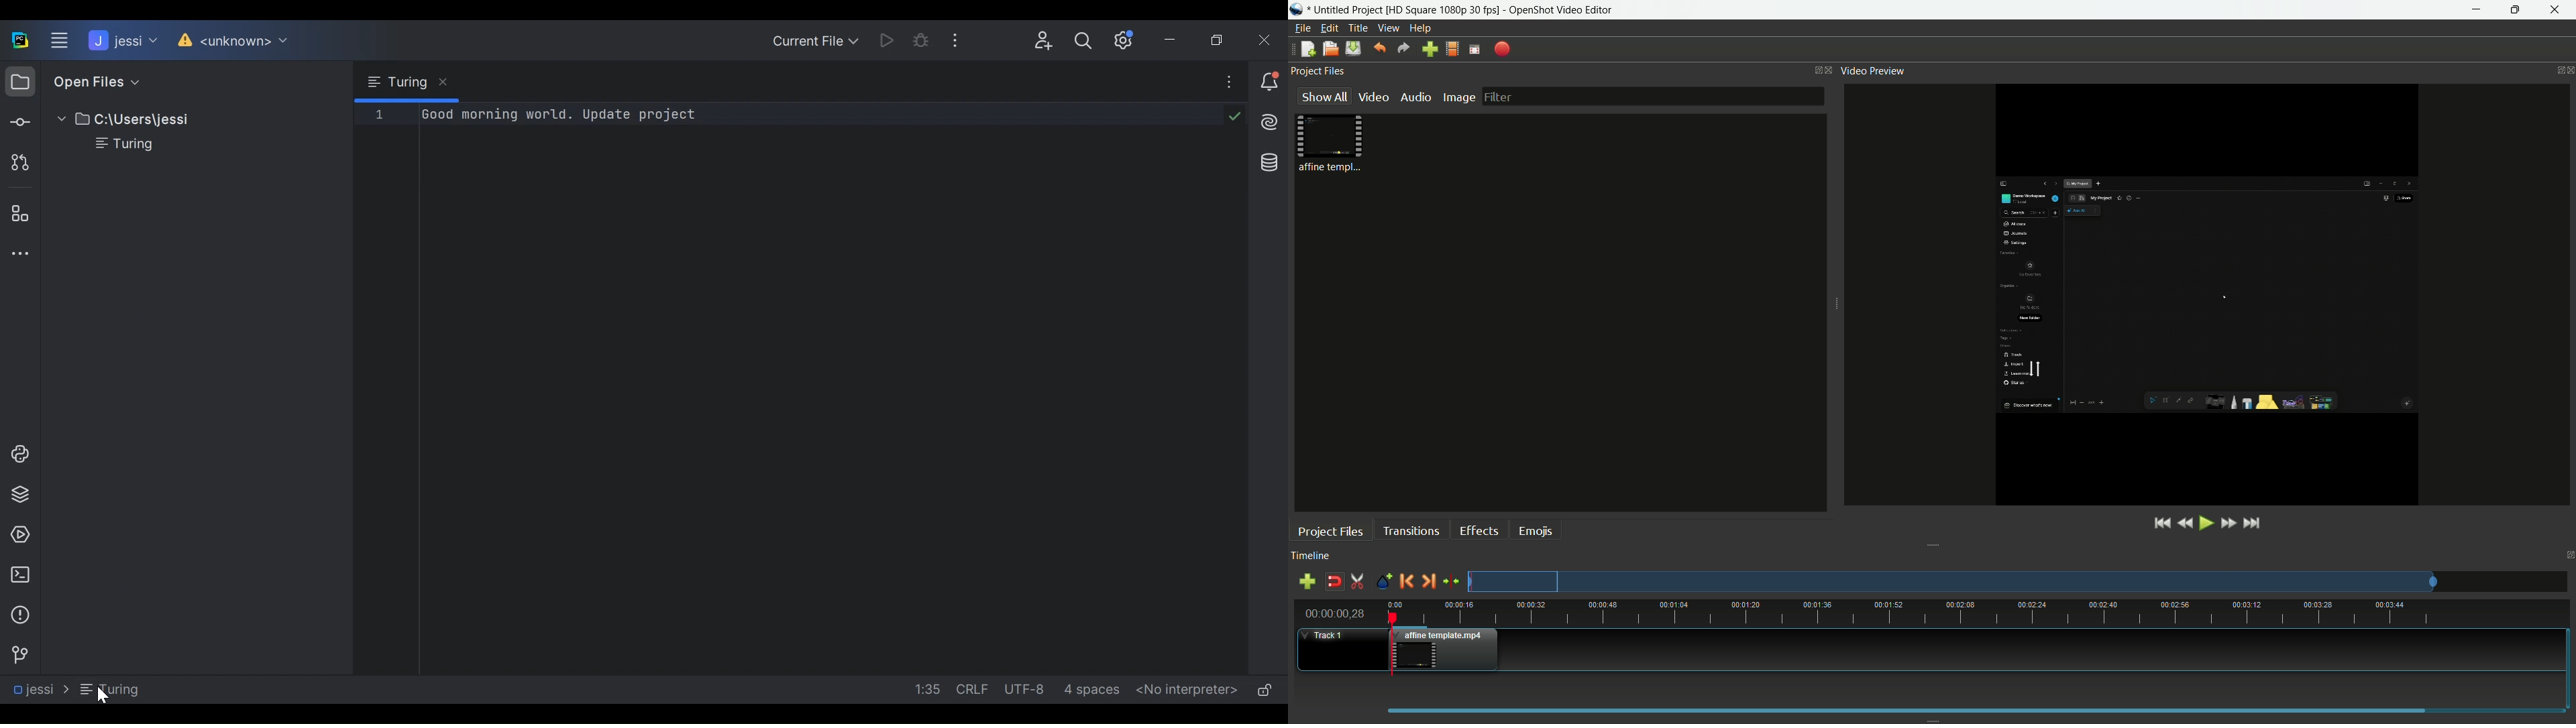 This screenshot has height=728, width=2576. Describe the element at coordinates (1404, 48) in the screenshot. I see `redo` at that location.